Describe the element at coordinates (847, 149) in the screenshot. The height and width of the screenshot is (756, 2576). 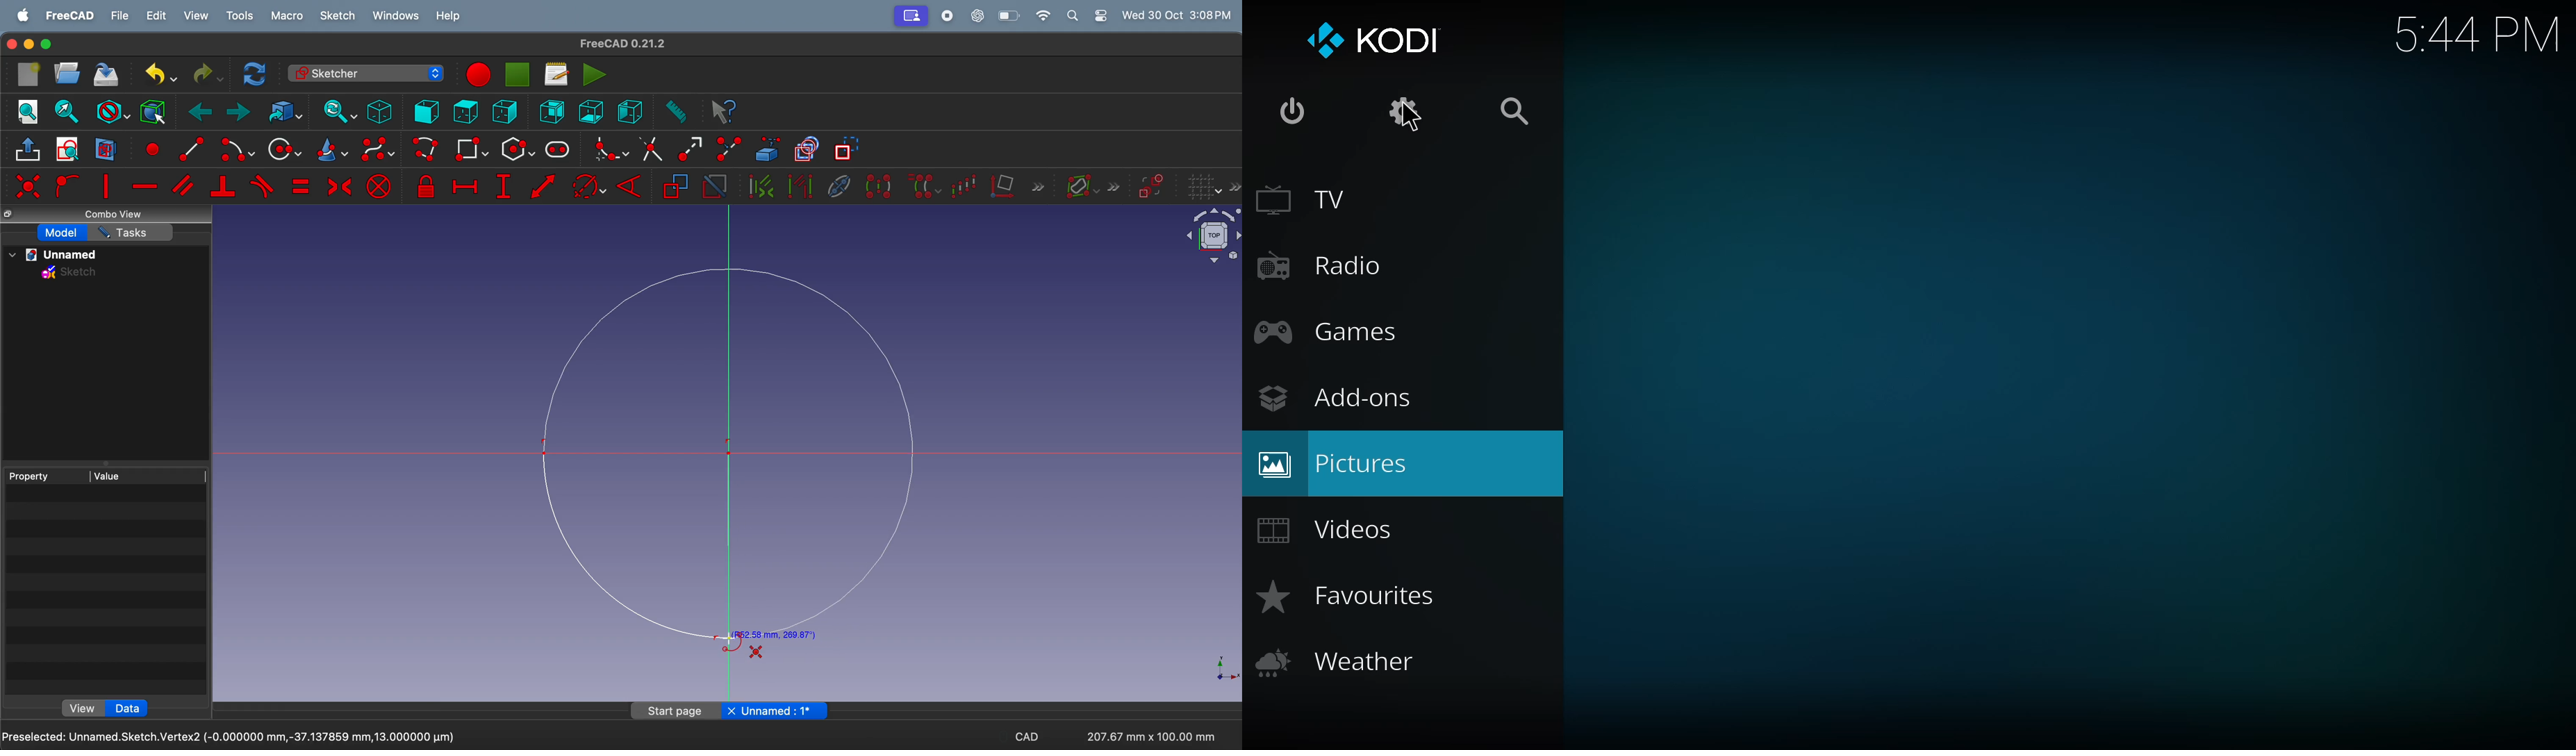
I see `toggle construction` at that location.